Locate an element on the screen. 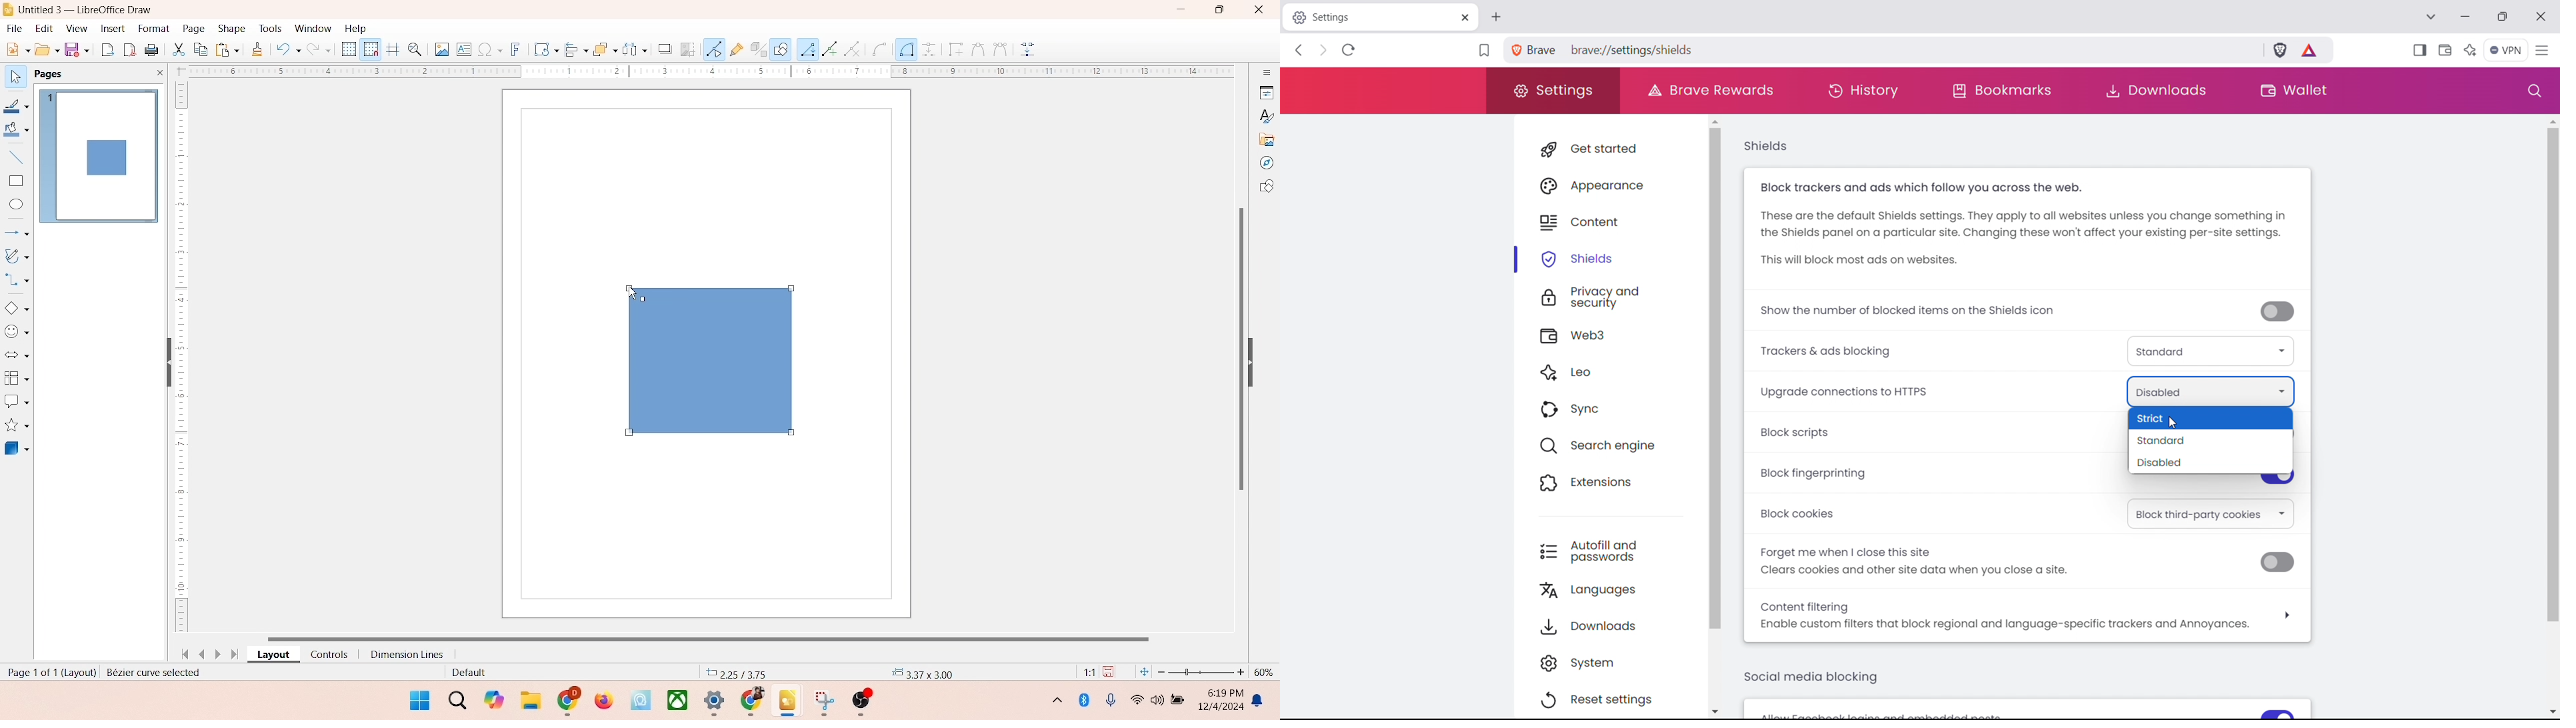  cursor is located at coordinates (630, 295).